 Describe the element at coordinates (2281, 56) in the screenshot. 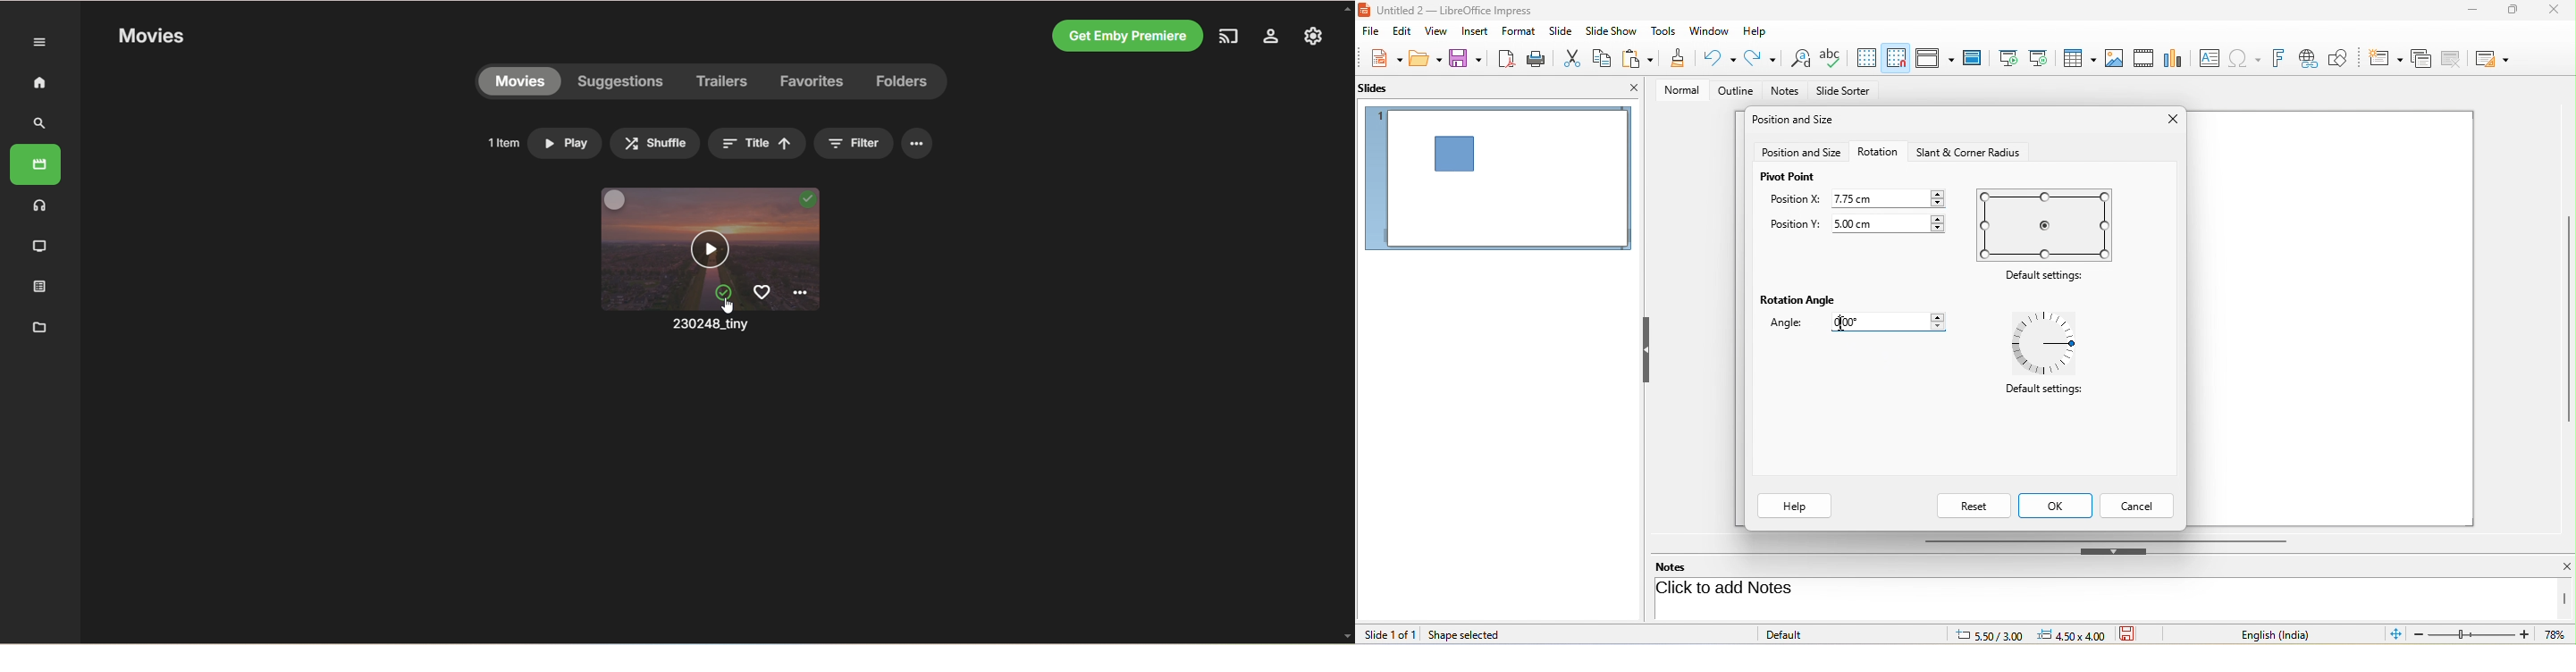

I see `font work text` at that location.